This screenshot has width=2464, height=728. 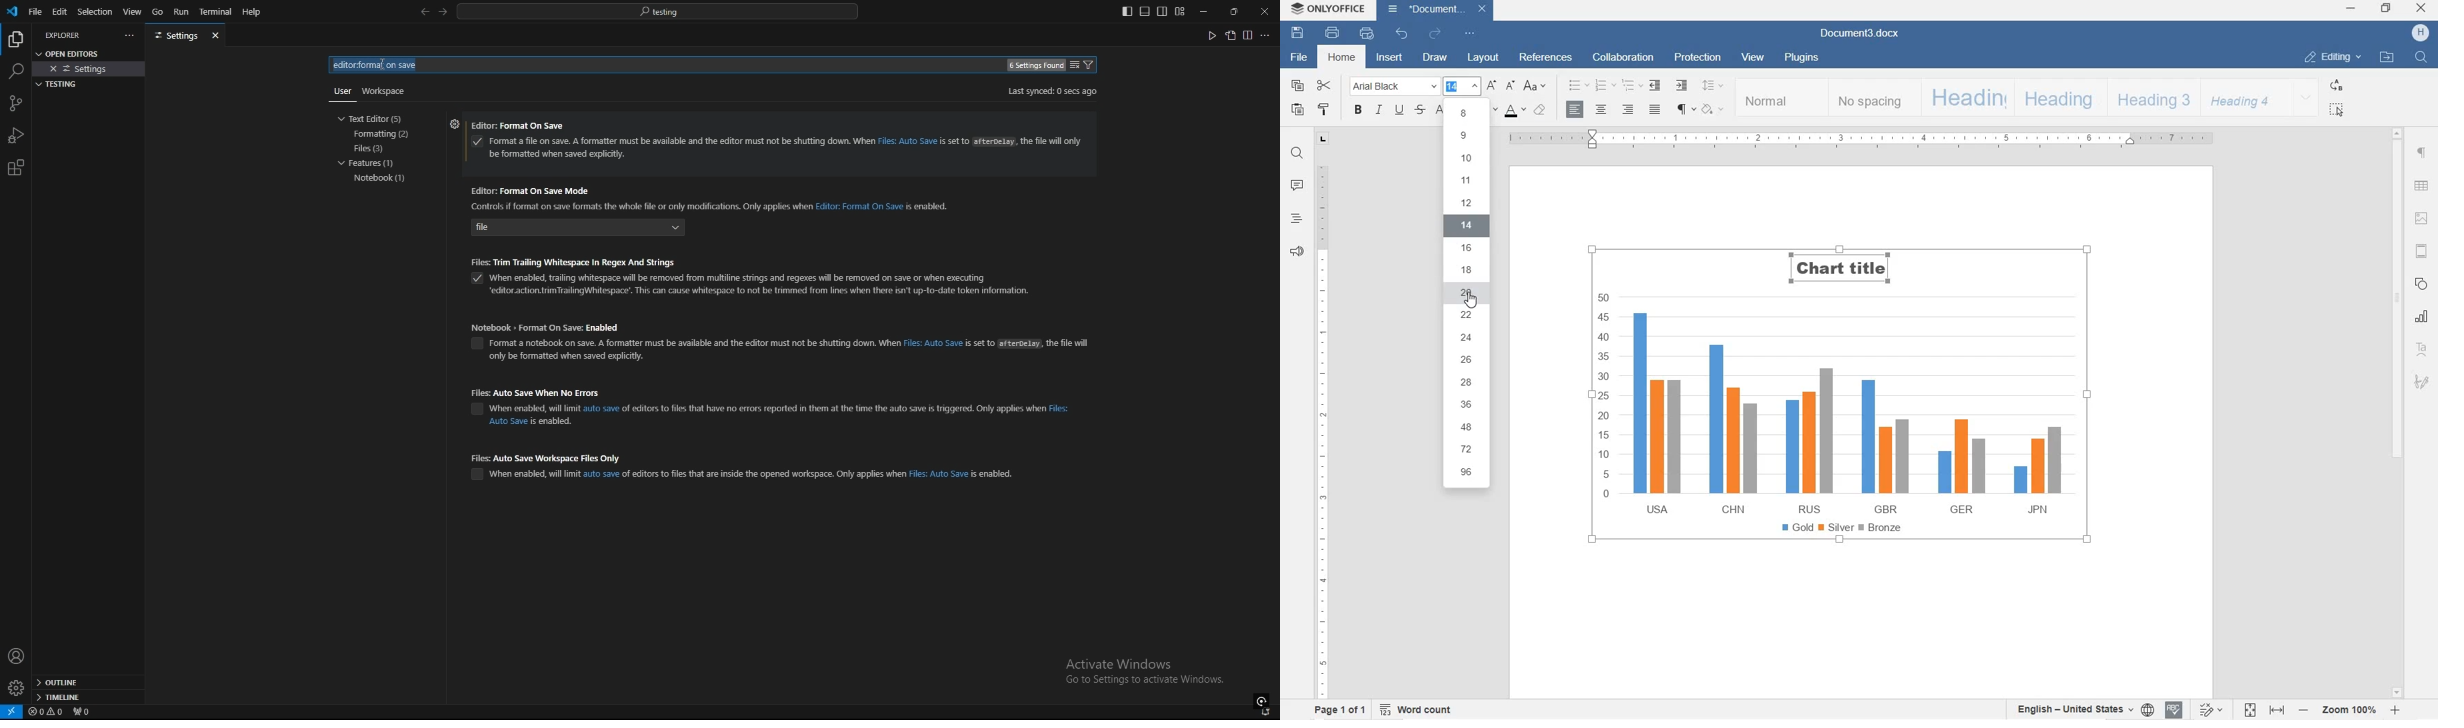 What do you see at coordinates (1034, 66) in the screenshot?
I see `settings found` at bounding box center [1034, 66].